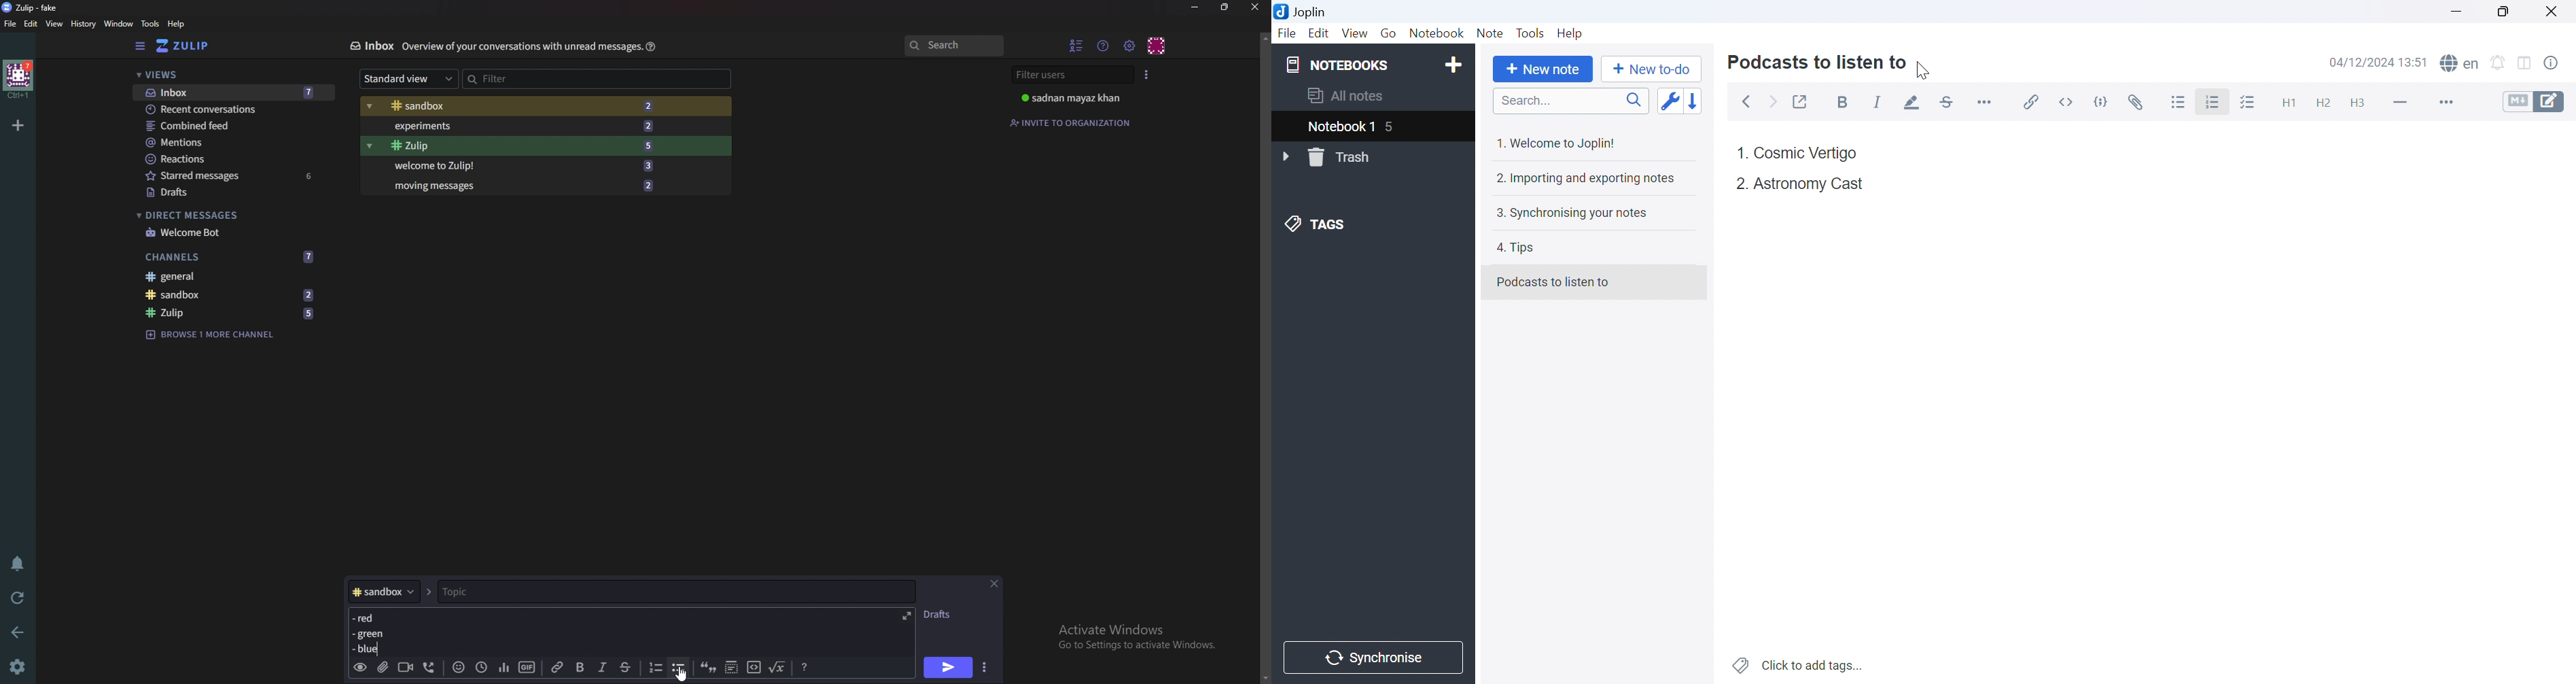 The image size is (2576, 700). What do you see at coordinates (679, 667) in the screenshot?
I see `Bullet list` at bounding box center [679, 667].